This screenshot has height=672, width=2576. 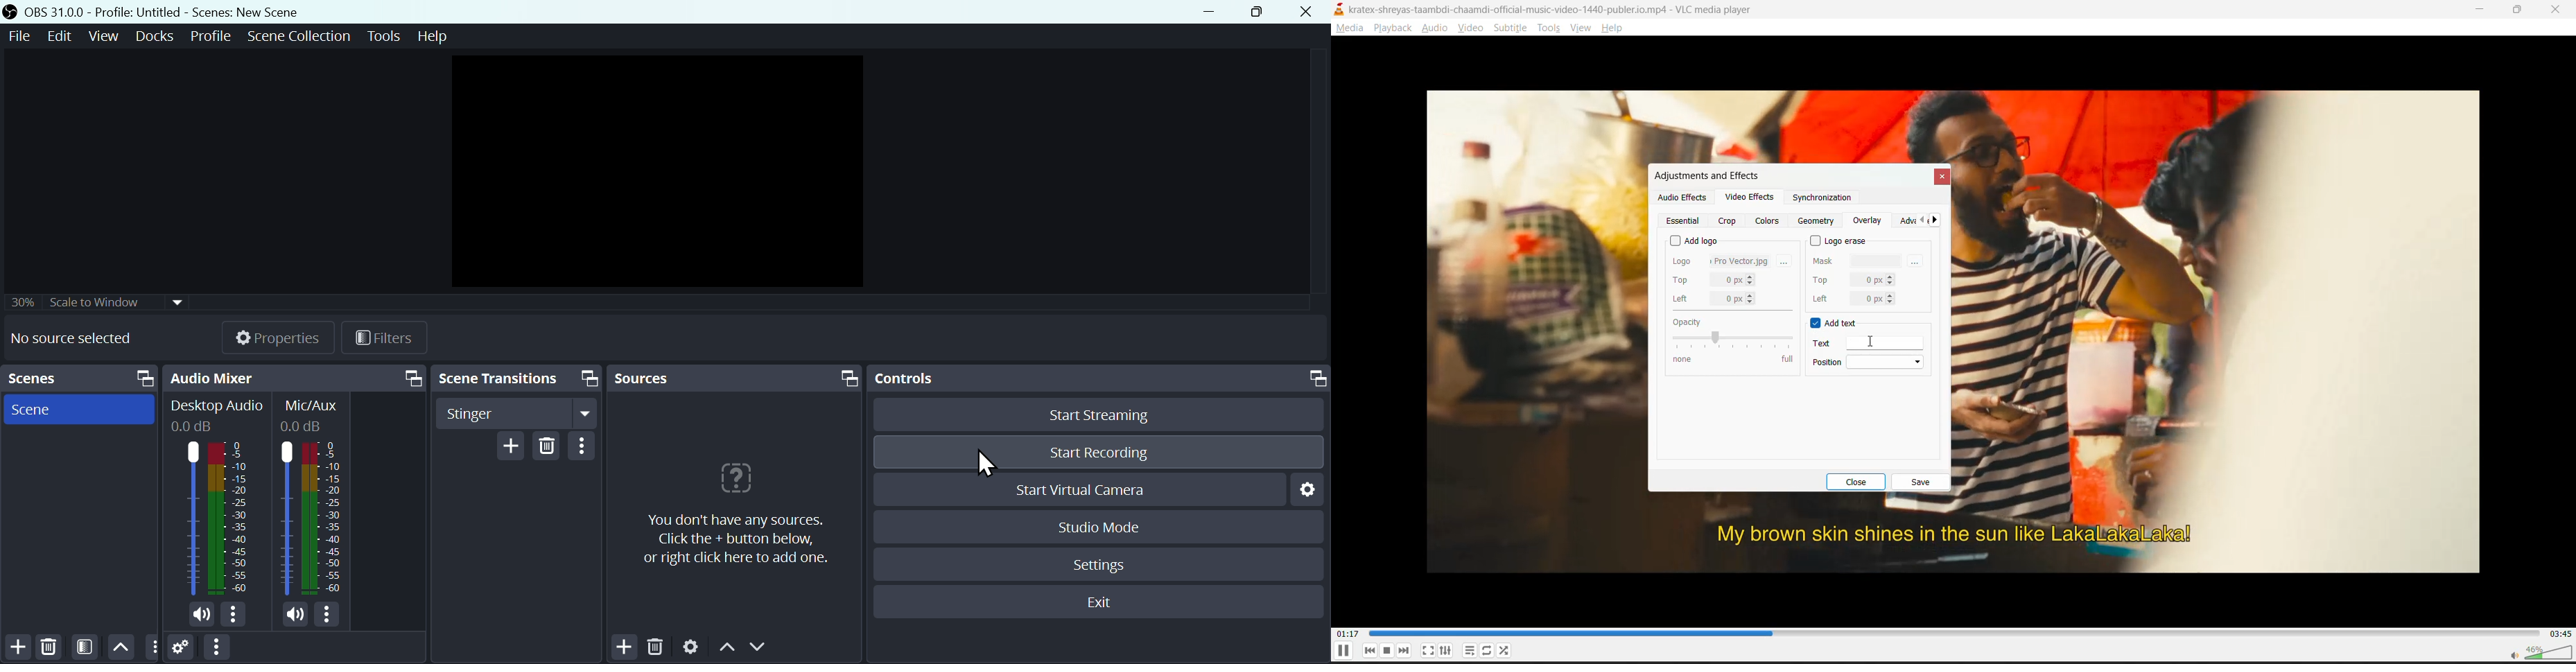 What do you see at coordinates (211, 36) in the screenshot?
I see `Profile` at bounding box center [211, 36].